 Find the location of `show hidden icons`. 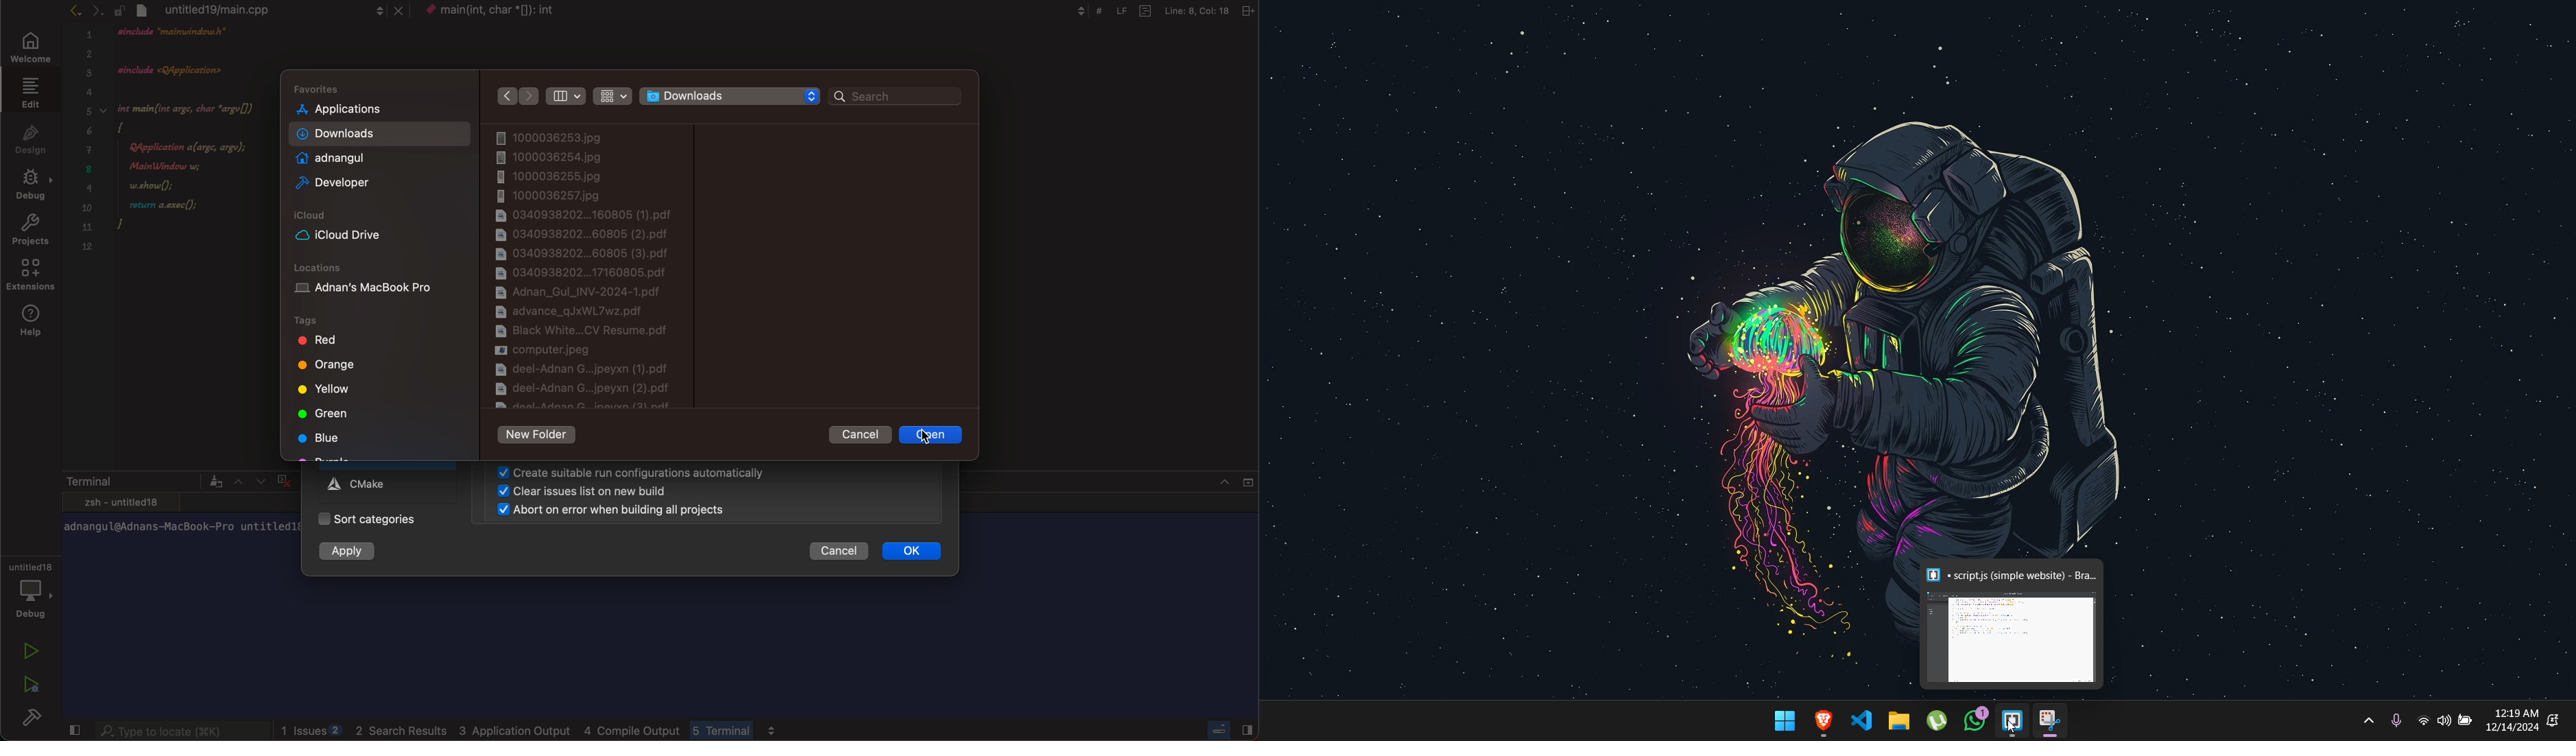

show hidden icons is located at coordinates (2368, 720).